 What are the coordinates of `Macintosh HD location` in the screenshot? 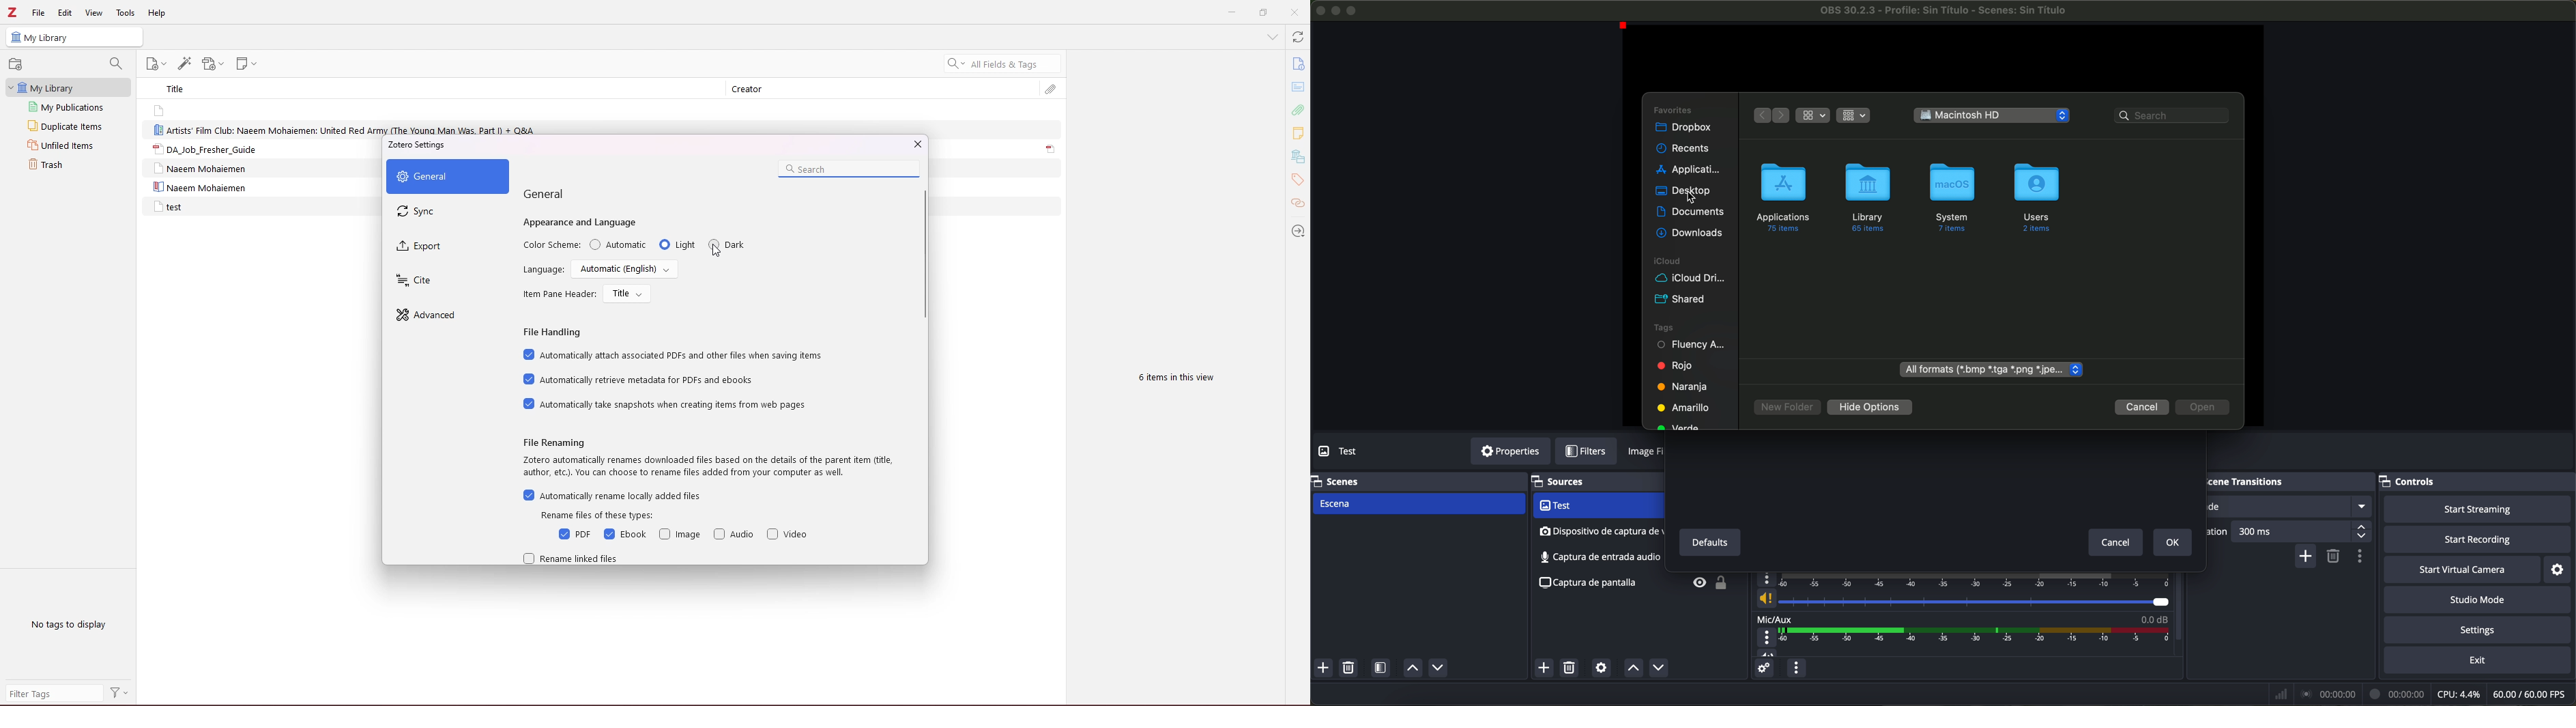 It's located at (1992, 115).